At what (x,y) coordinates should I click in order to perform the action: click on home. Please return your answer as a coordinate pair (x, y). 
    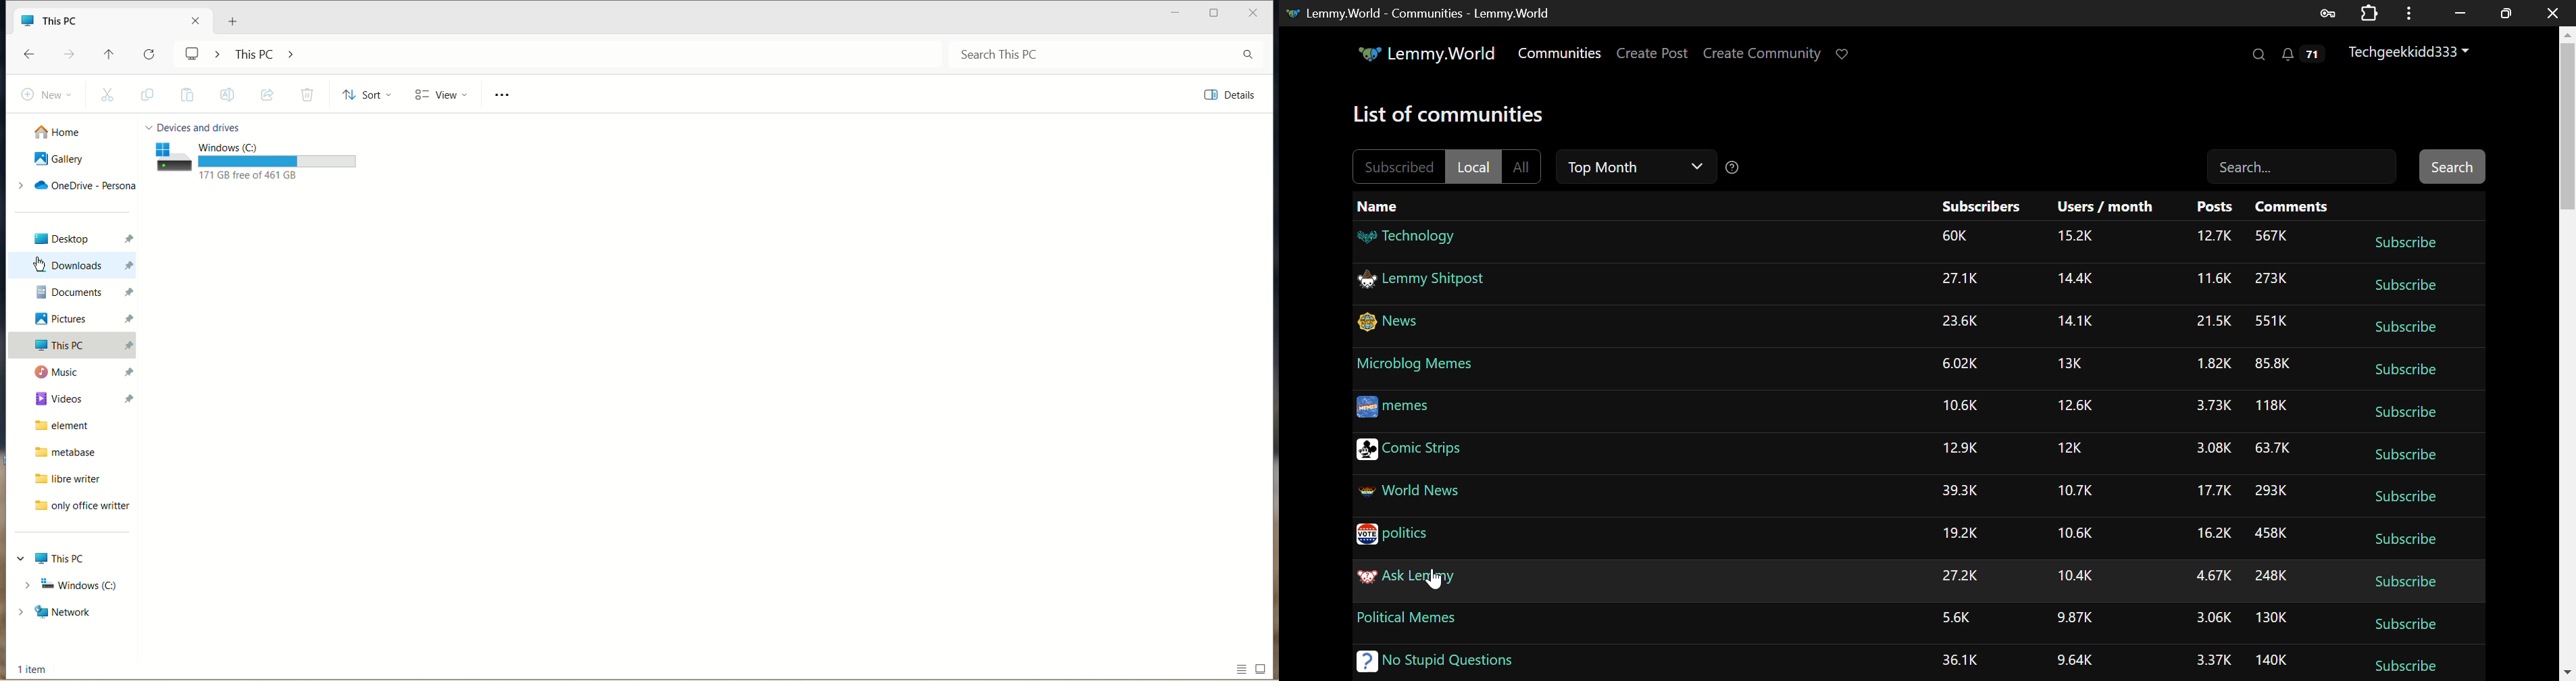
    Looking at the image, I should click on (64, 131).